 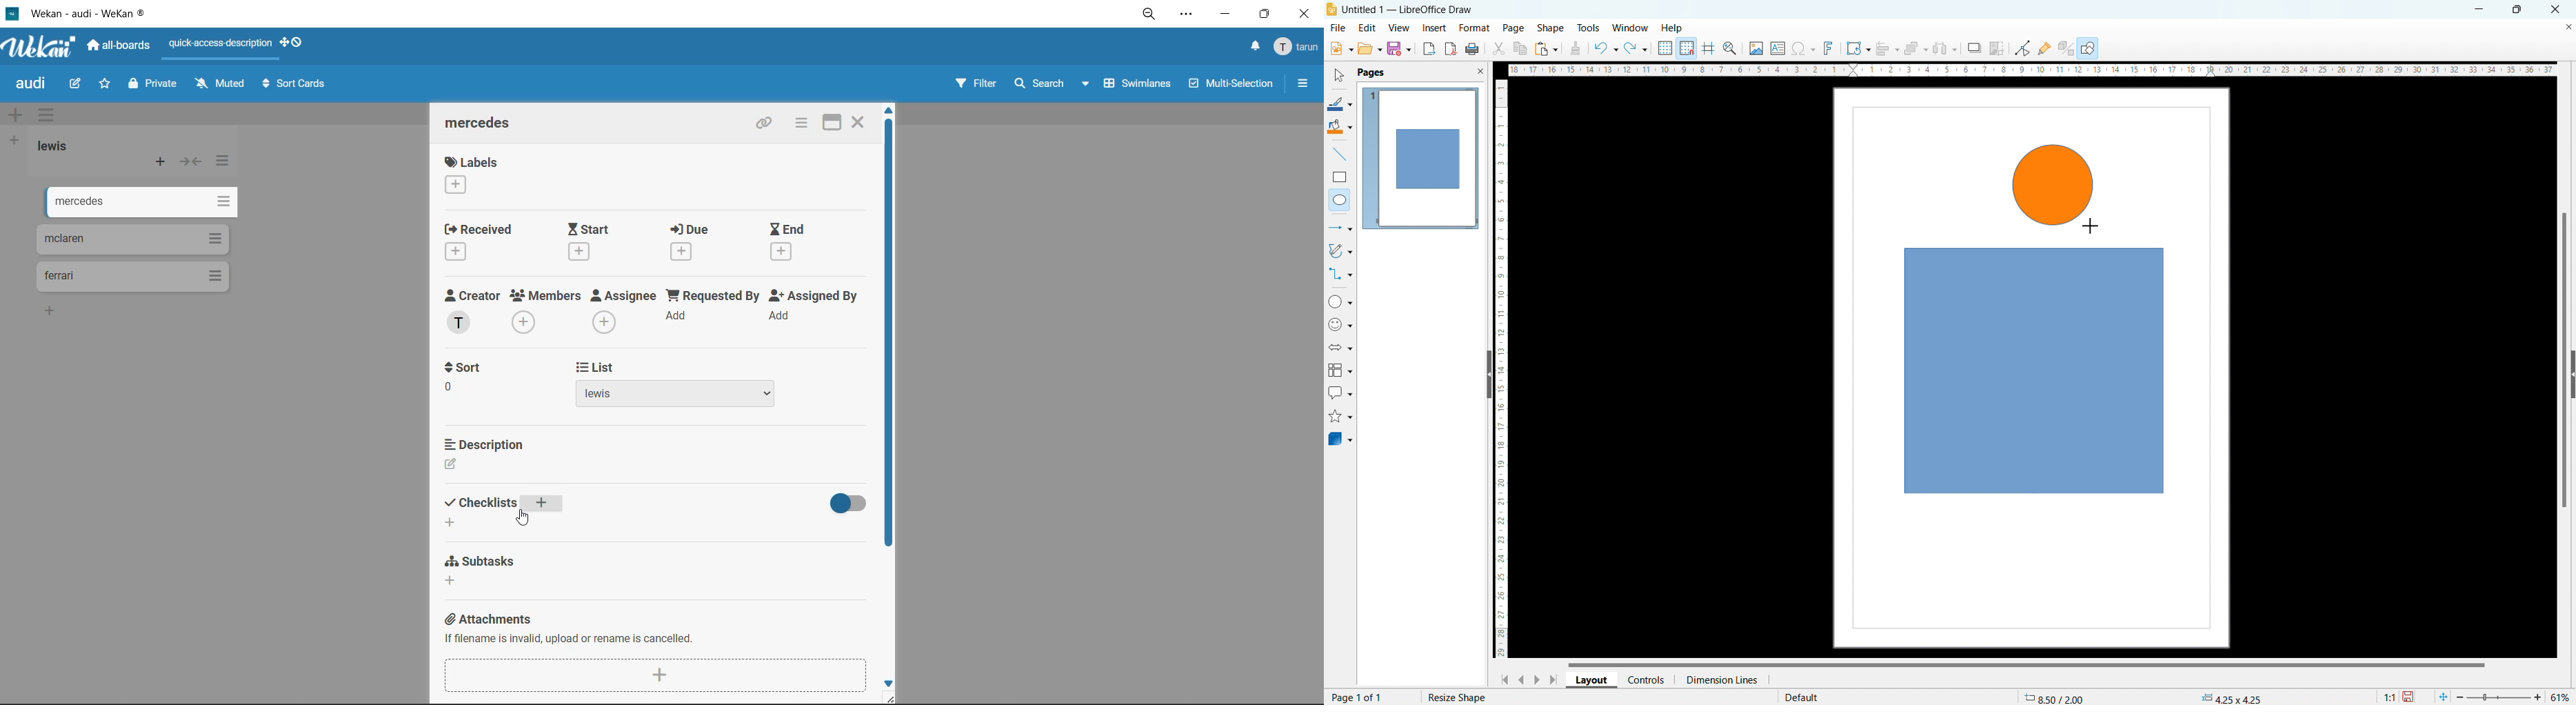 I want to click on description, so click(x=485, y=442).